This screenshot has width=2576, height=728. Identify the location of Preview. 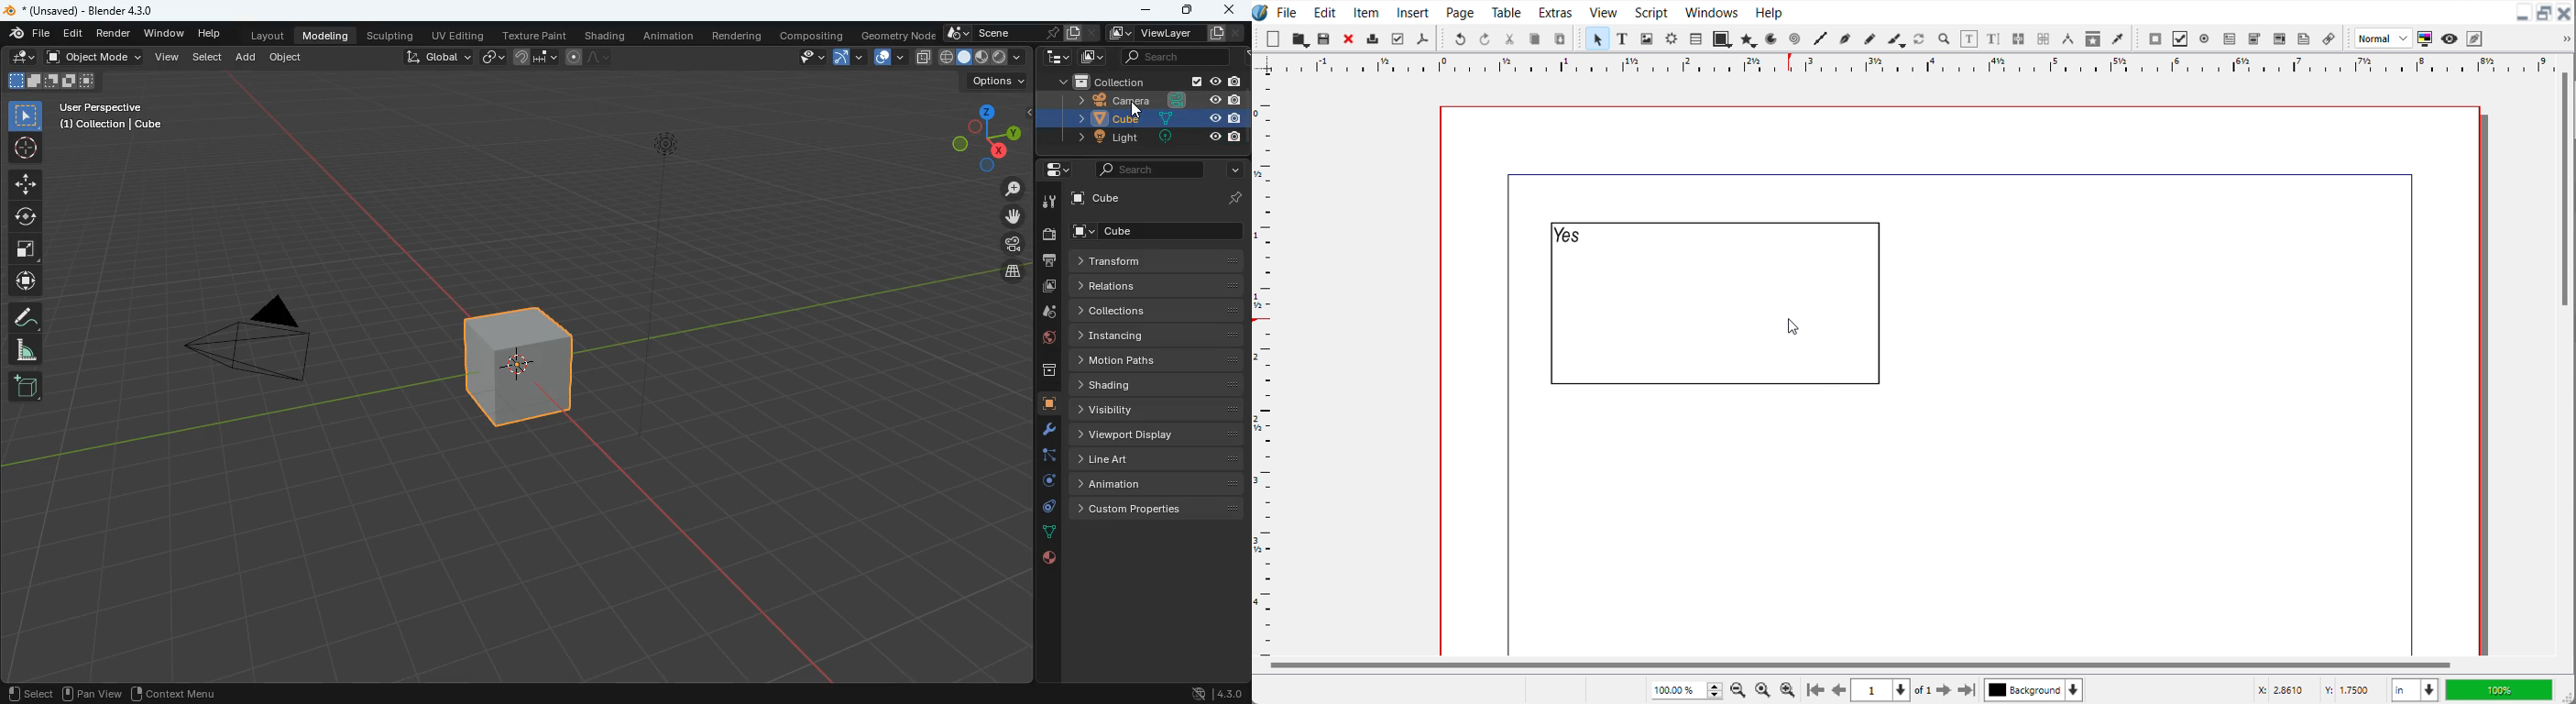
(2451, 39).